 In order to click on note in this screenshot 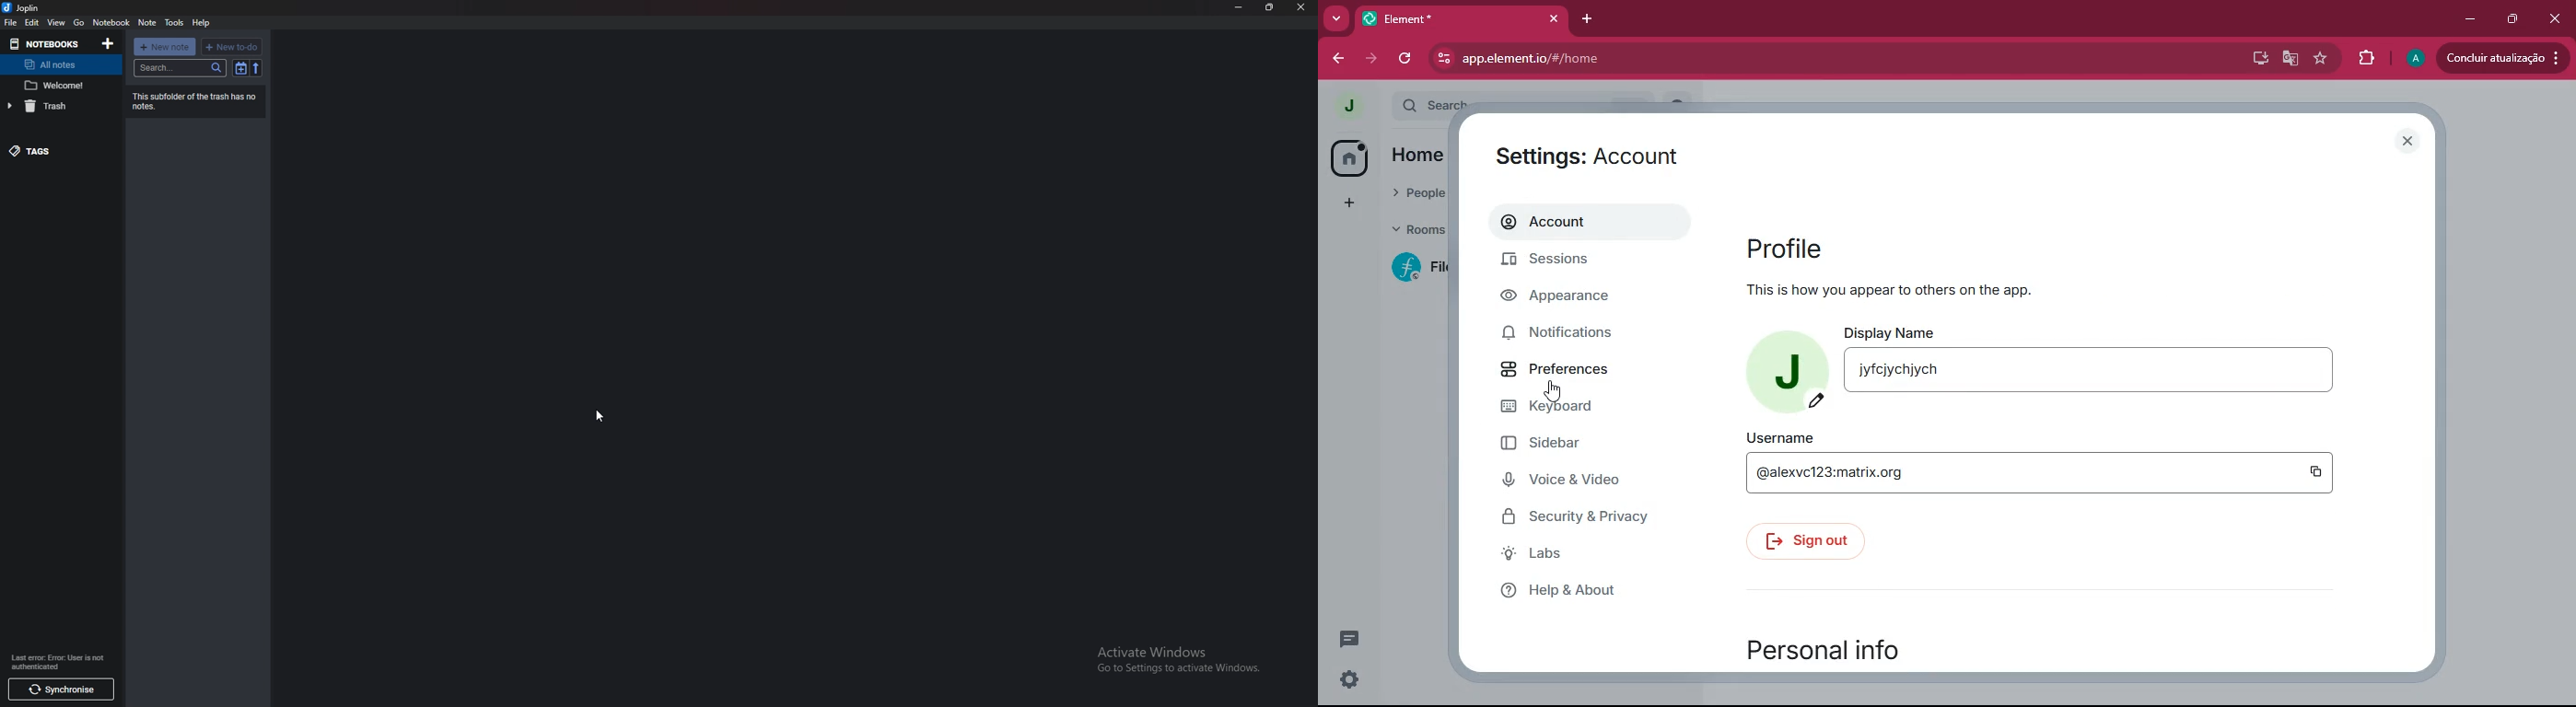, I will do `click(148, 23)`.